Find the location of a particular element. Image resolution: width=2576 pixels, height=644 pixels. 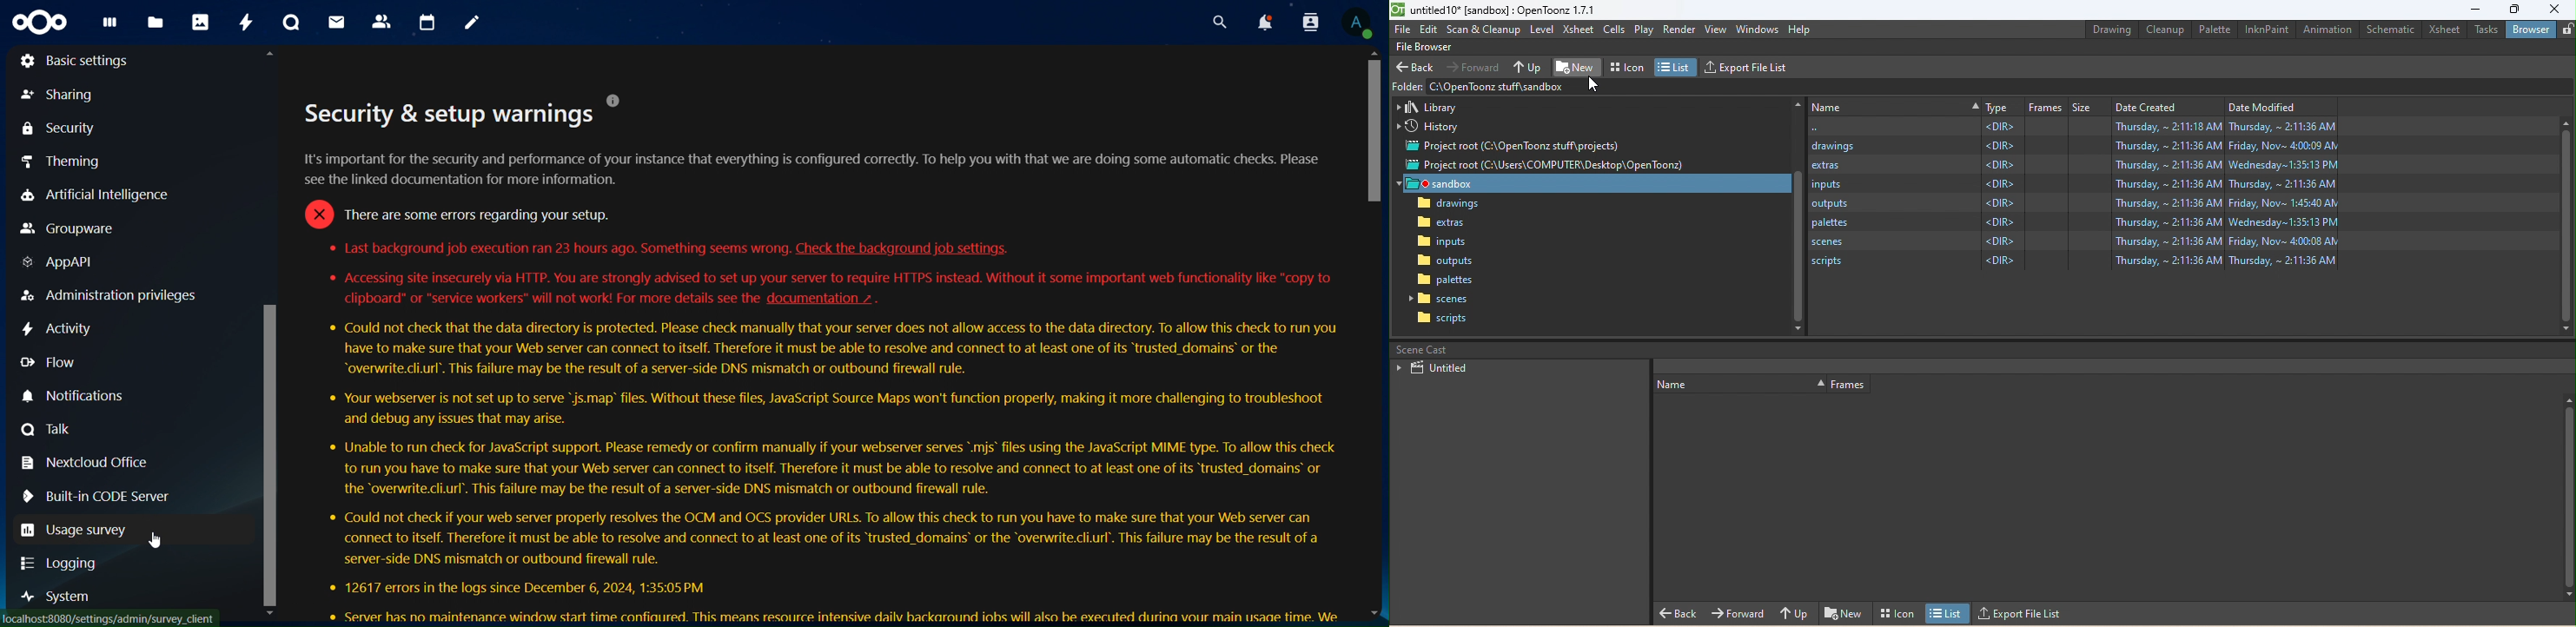

list  is located at coordinates (1950, 614).